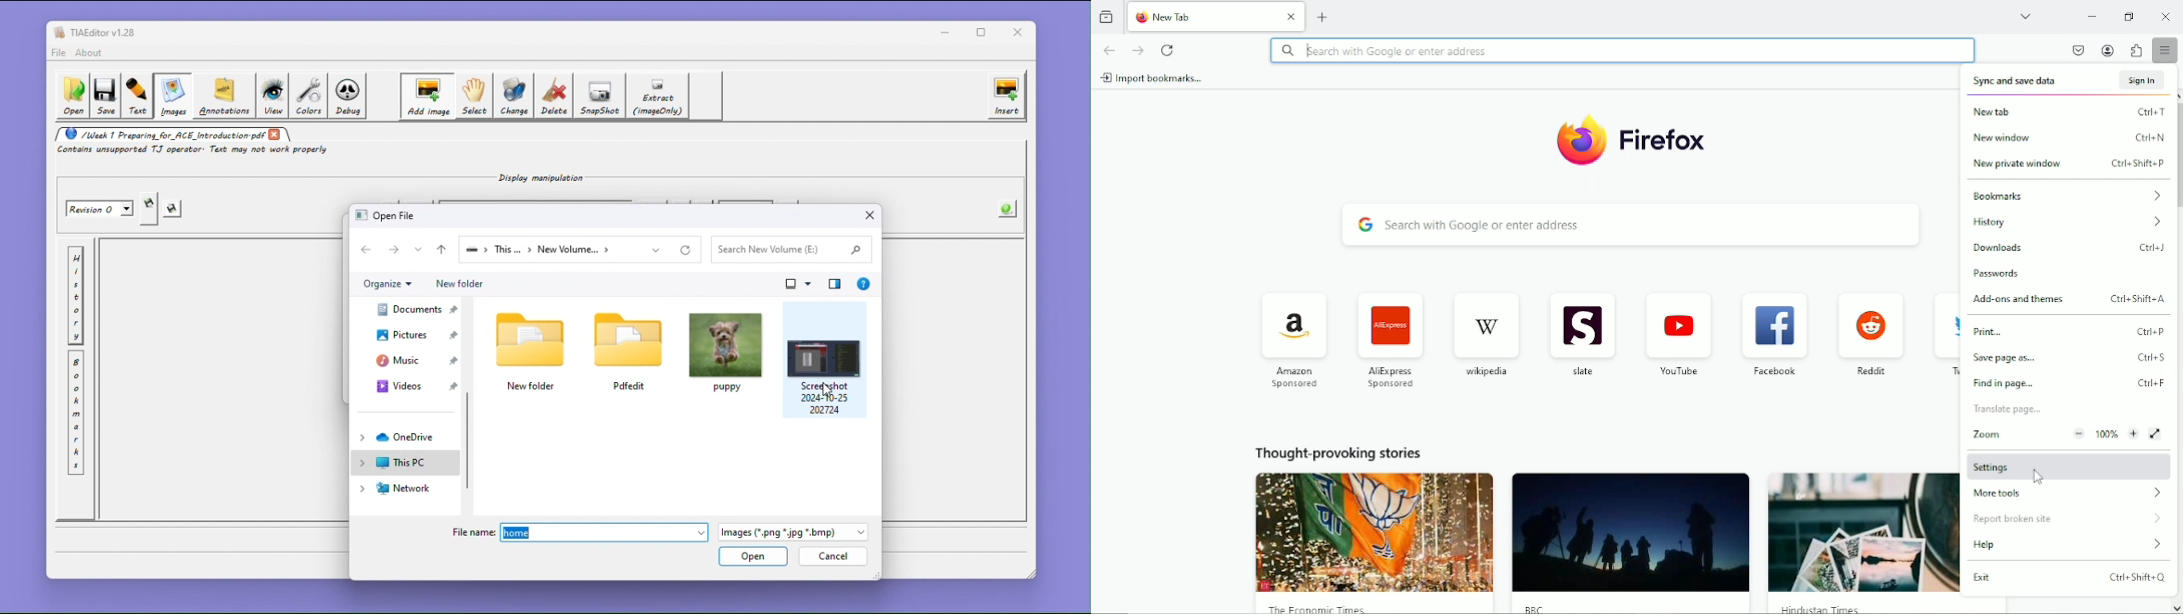 The width and height of the screenshot is (2184, 616). What do you see at coordinates (2165, 52) in the screenshot?
I see `open application menu` at bounding box center [2165, 52].